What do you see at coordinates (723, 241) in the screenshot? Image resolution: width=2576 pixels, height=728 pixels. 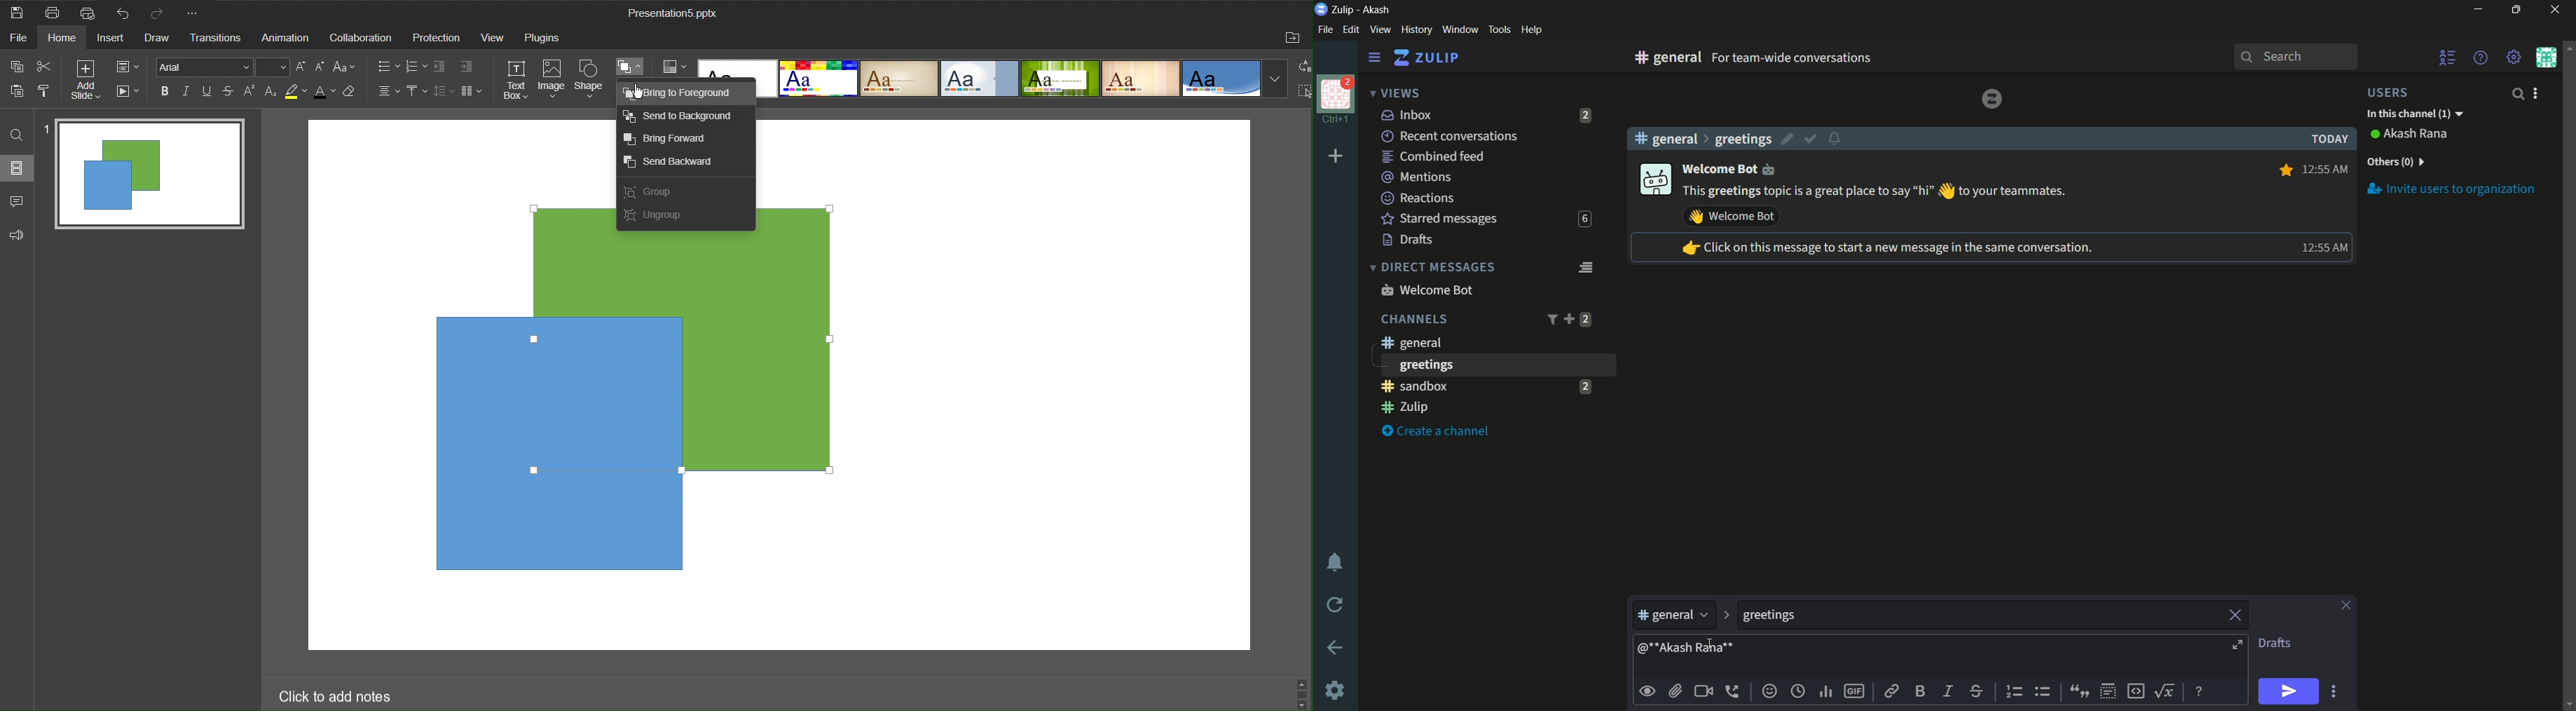 I see `shape` at bounding box center [723, 241].